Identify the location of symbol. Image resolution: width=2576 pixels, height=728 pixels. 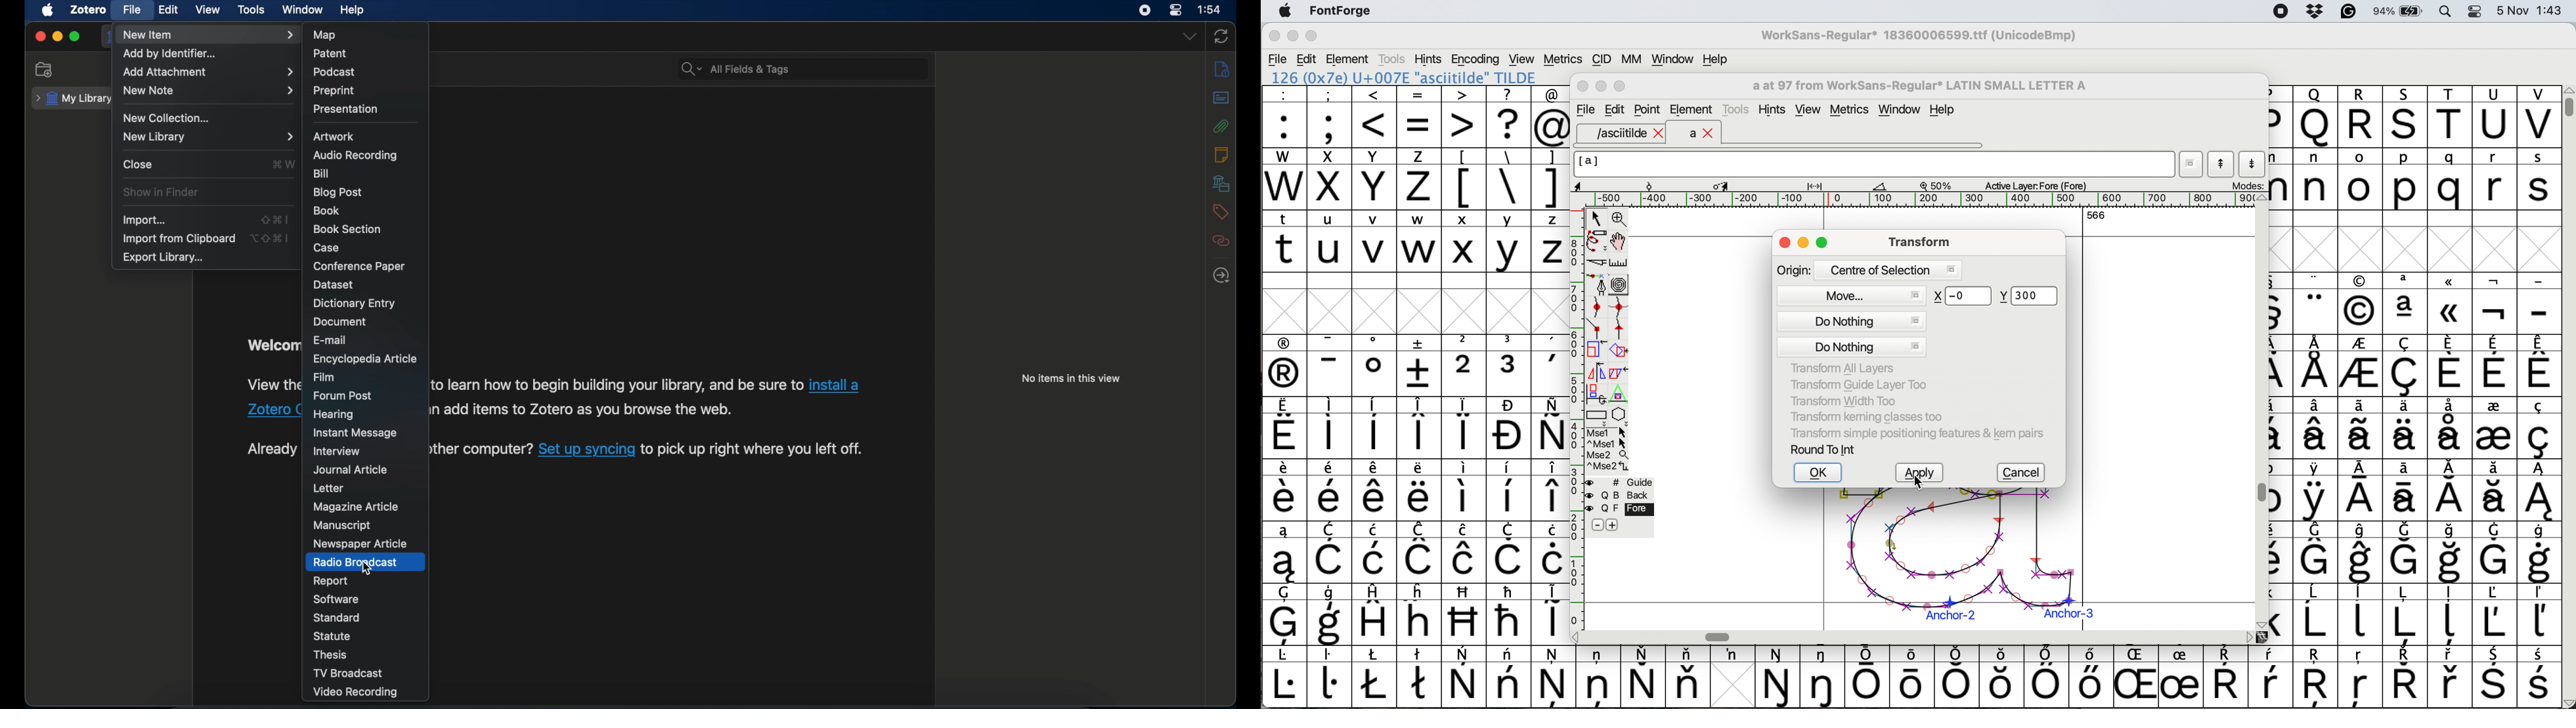
(1465, 427).